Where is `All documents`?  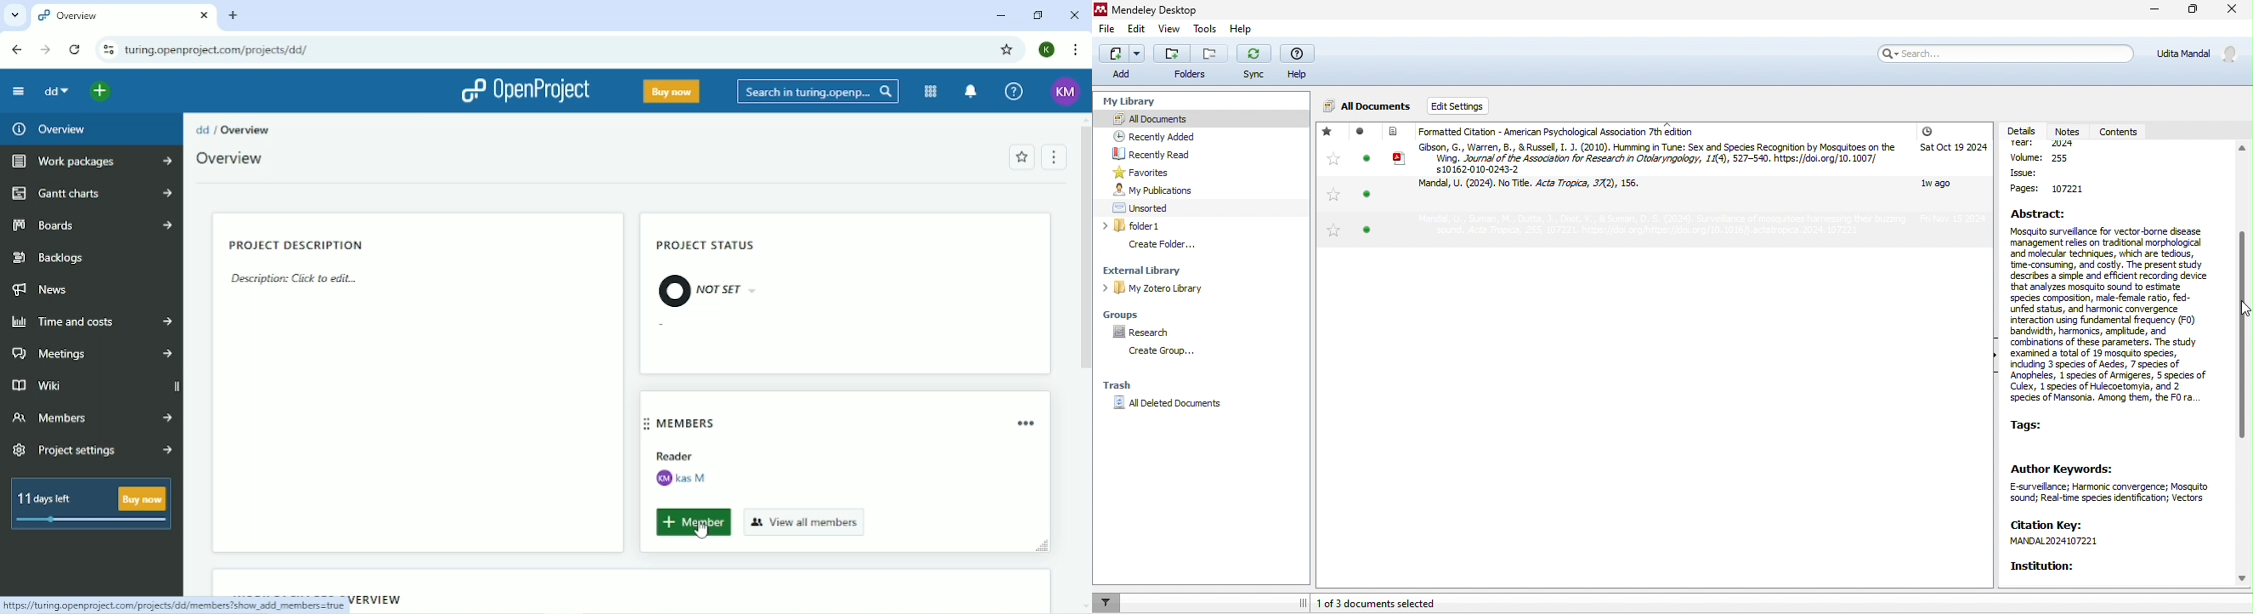
All documents is located at coordinates (1368, 107).